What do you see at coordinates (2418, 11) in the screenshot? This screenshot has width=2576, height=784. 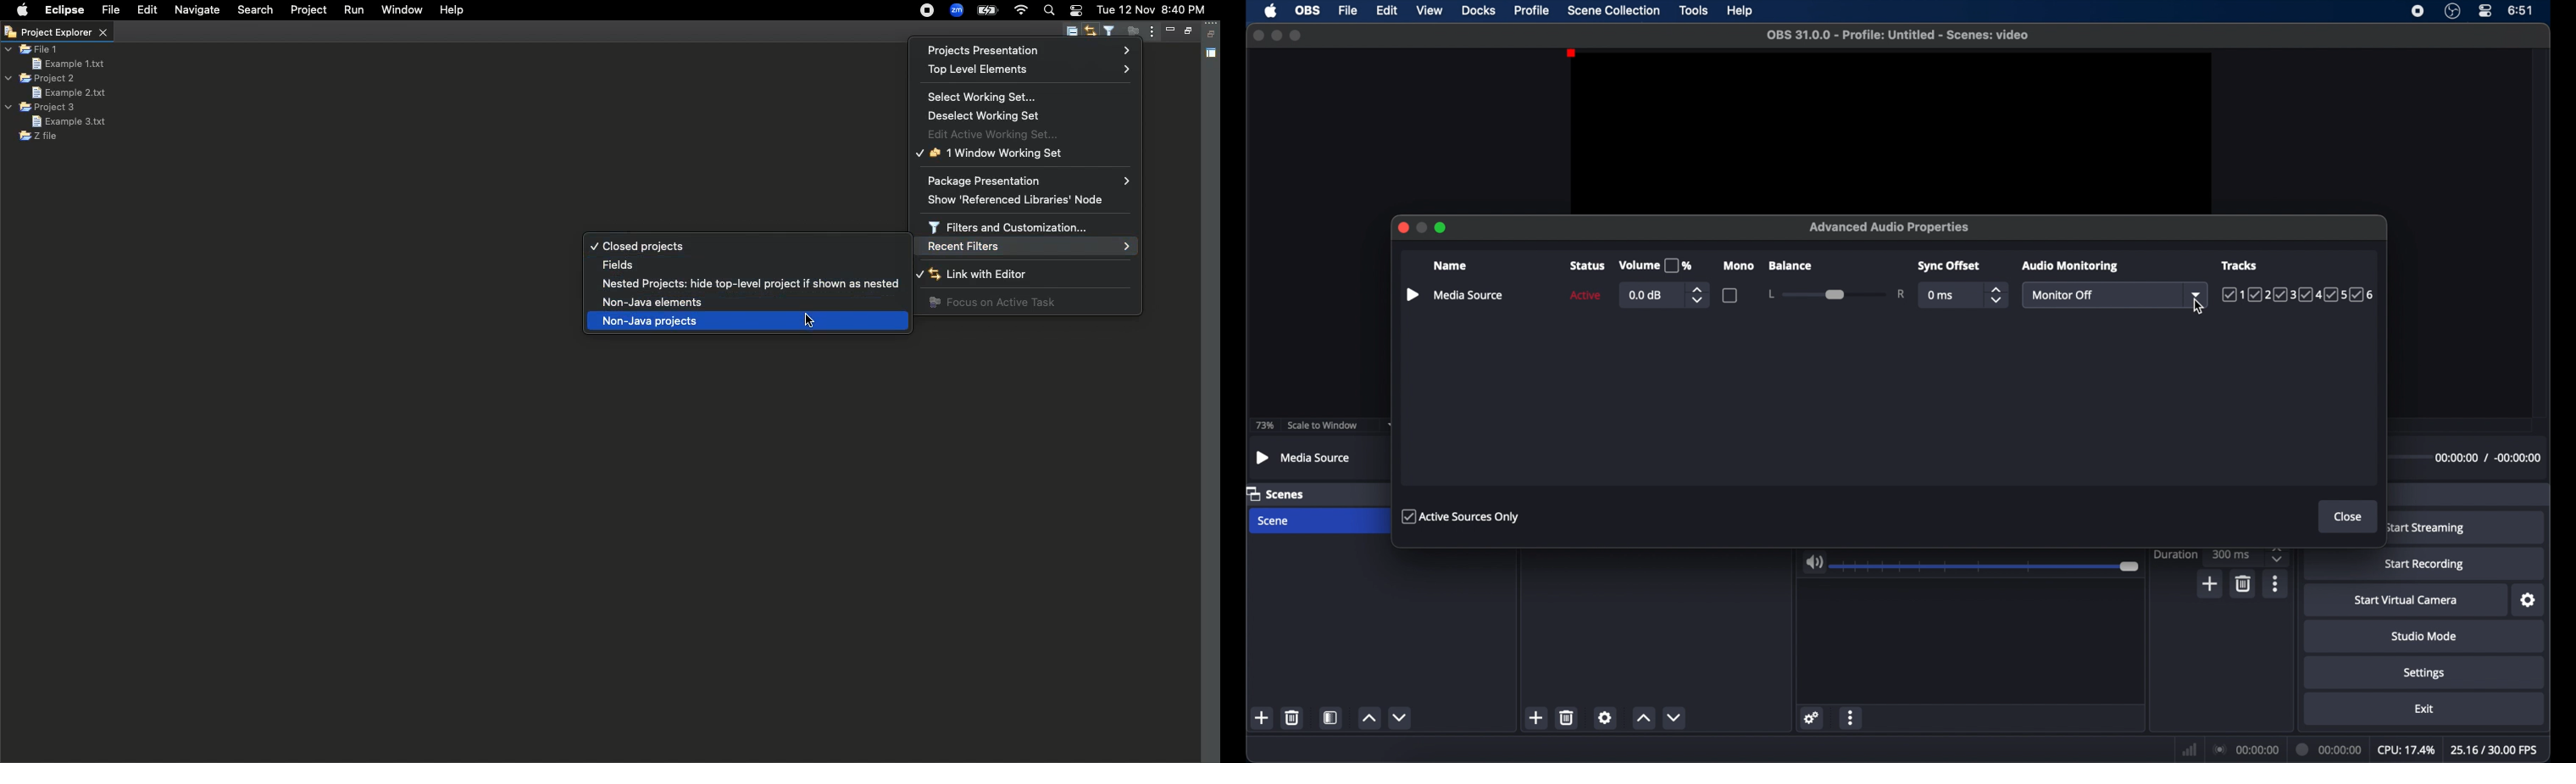 I see `screen recorder icon` at bounding box center [2418, 11].